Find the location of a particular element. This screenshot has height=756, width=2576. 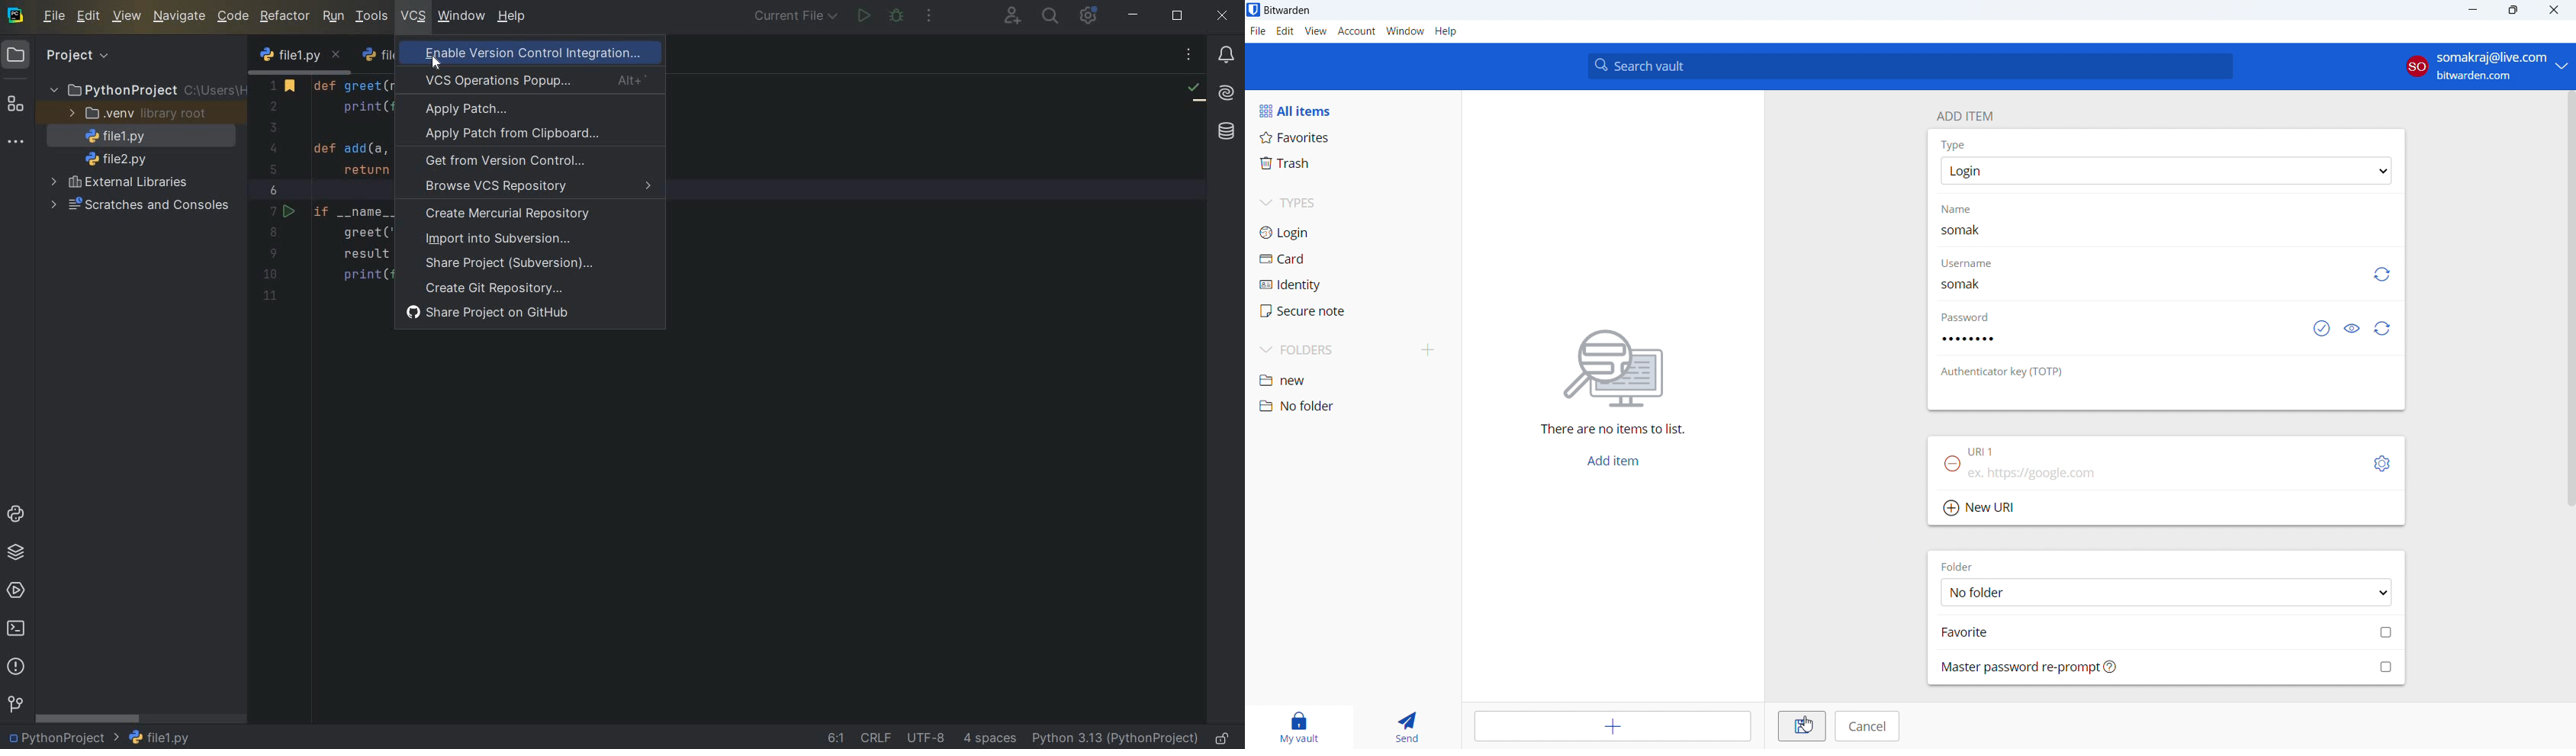

folders is located at coordinates (1332, 350).